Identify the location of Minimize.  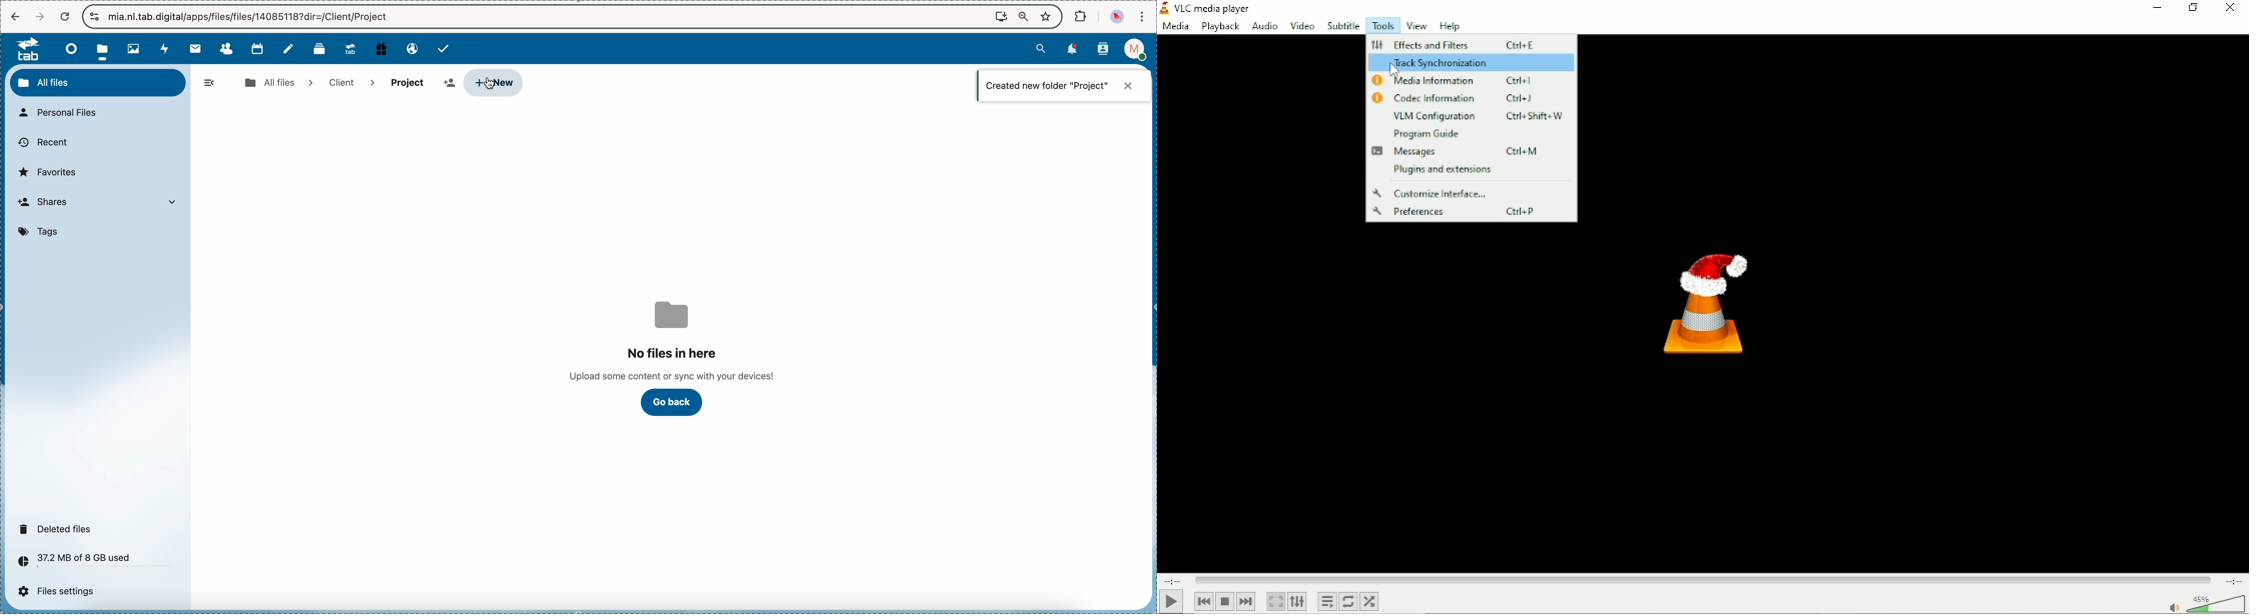
(2155, 7).